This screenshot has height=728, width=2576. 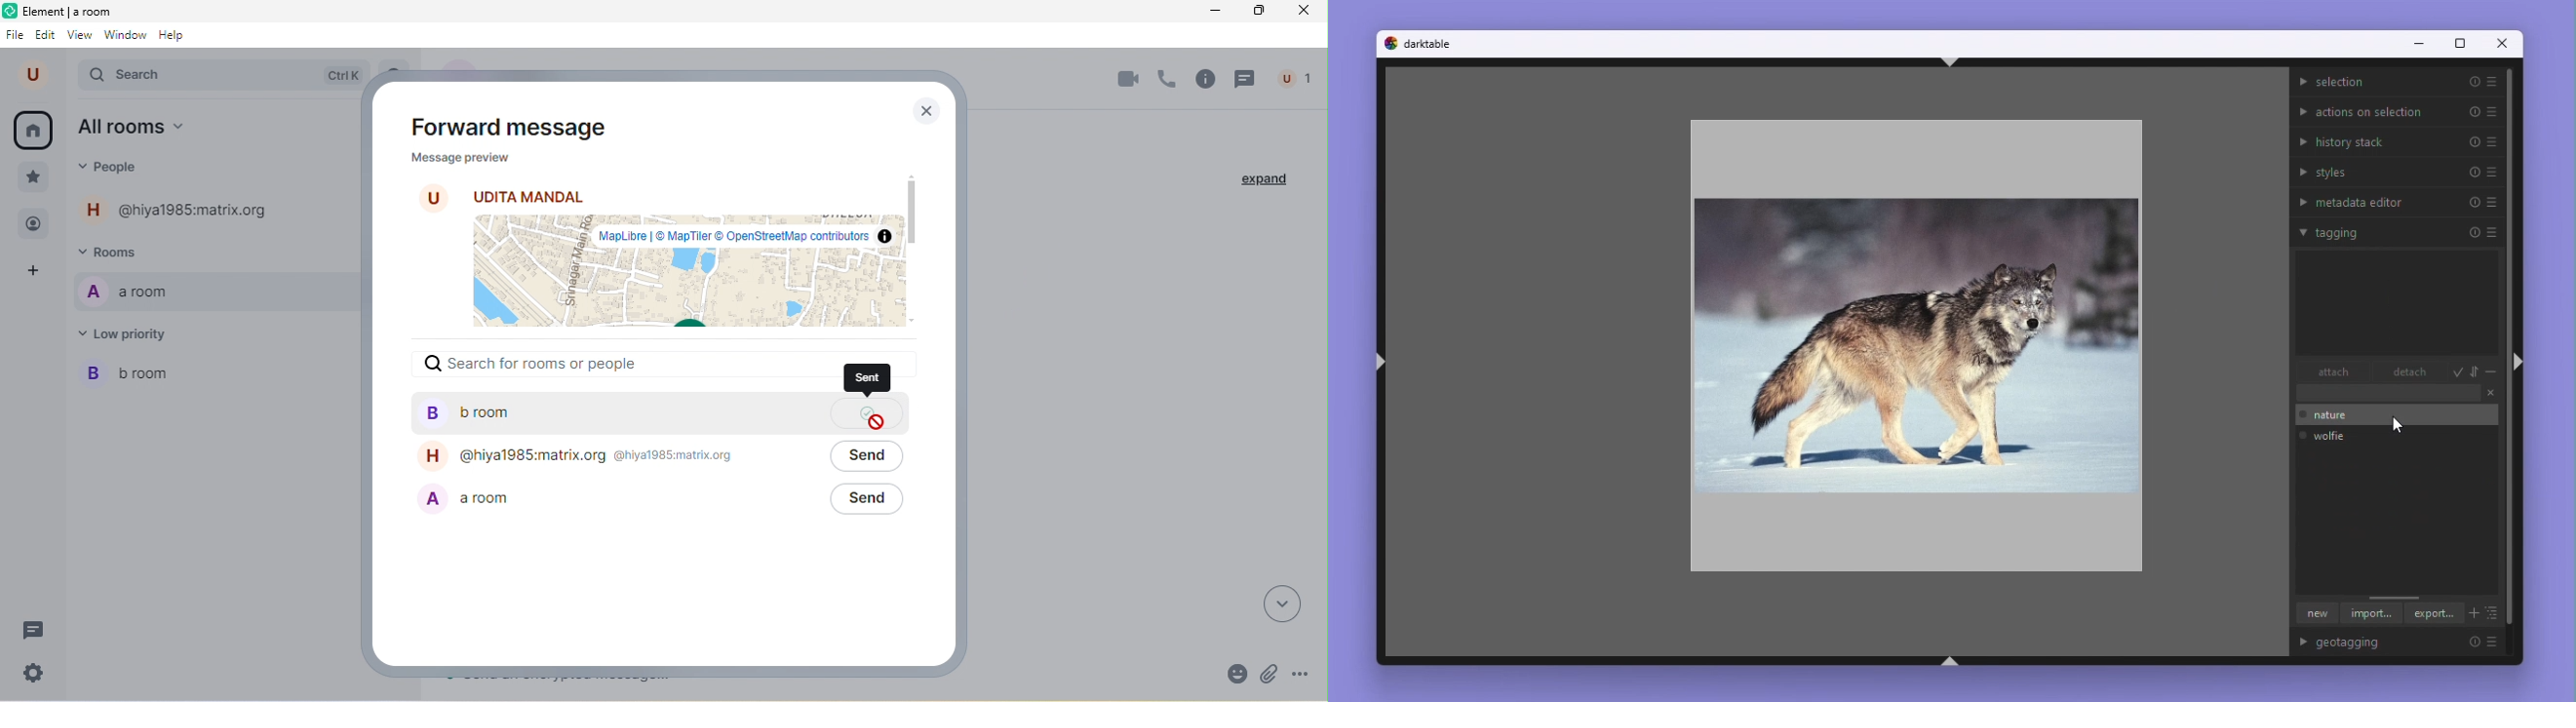 I want to click on settings, so click(x=37, y=672).